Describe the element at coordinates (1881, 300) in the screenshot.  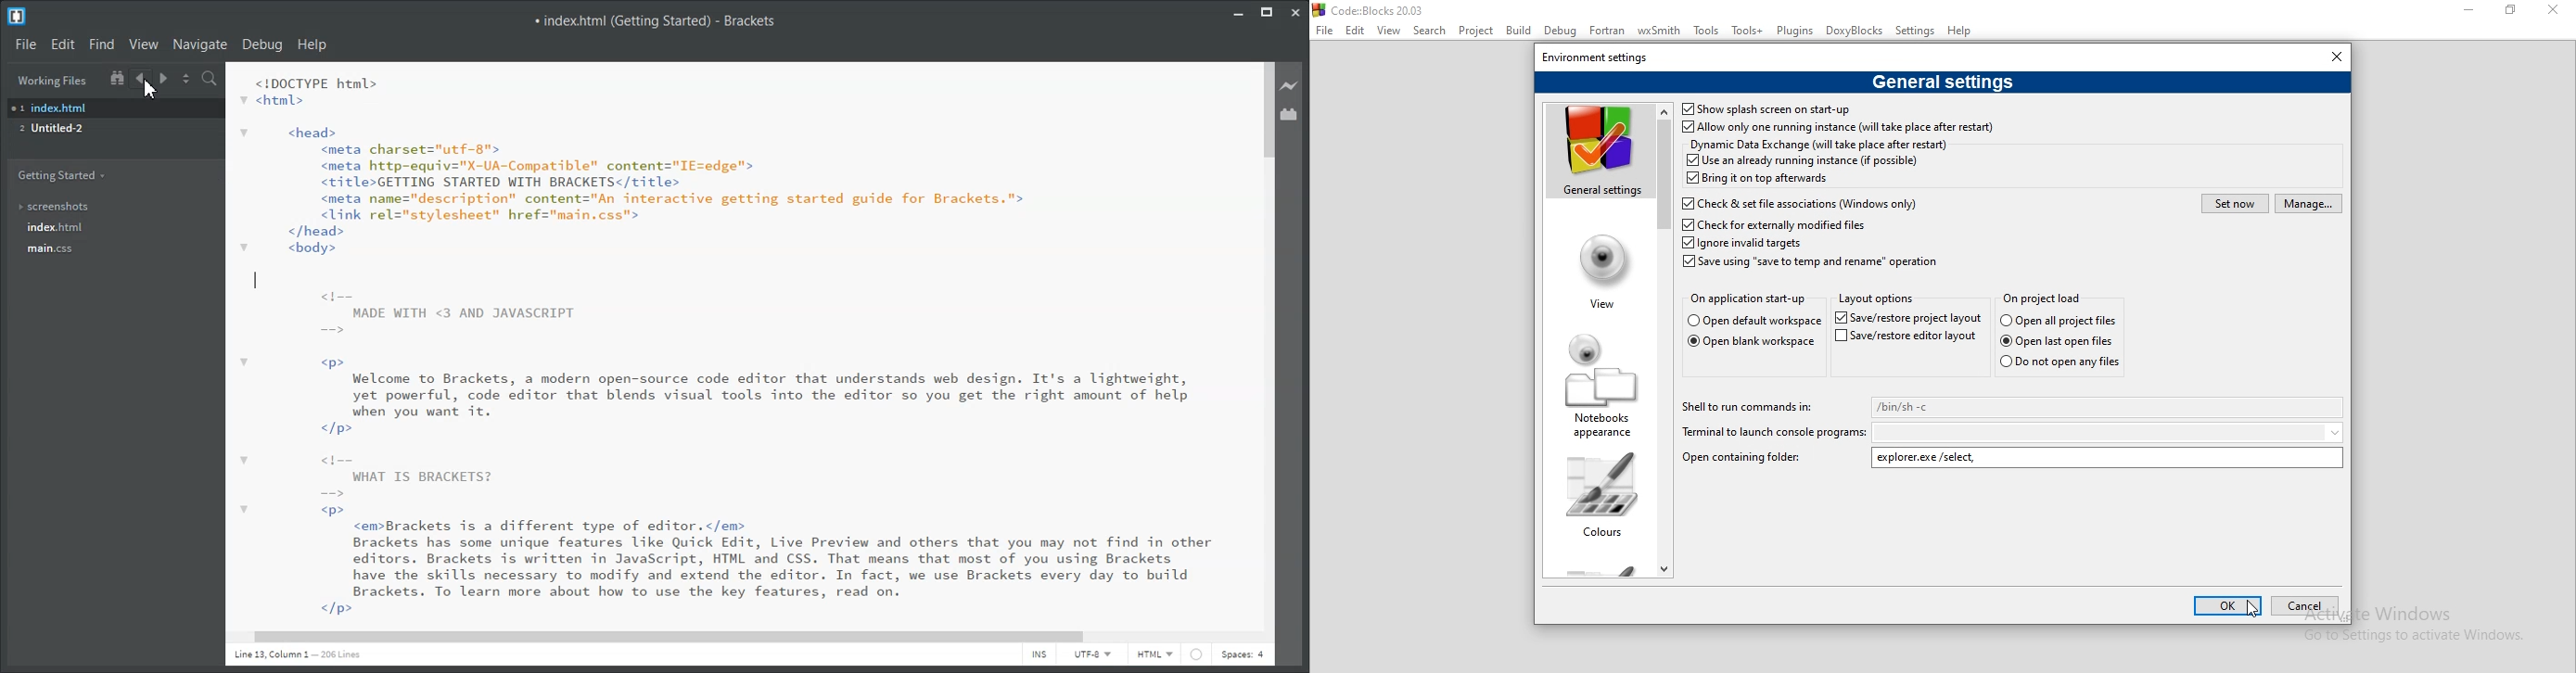
I see `Layout options` at that location.